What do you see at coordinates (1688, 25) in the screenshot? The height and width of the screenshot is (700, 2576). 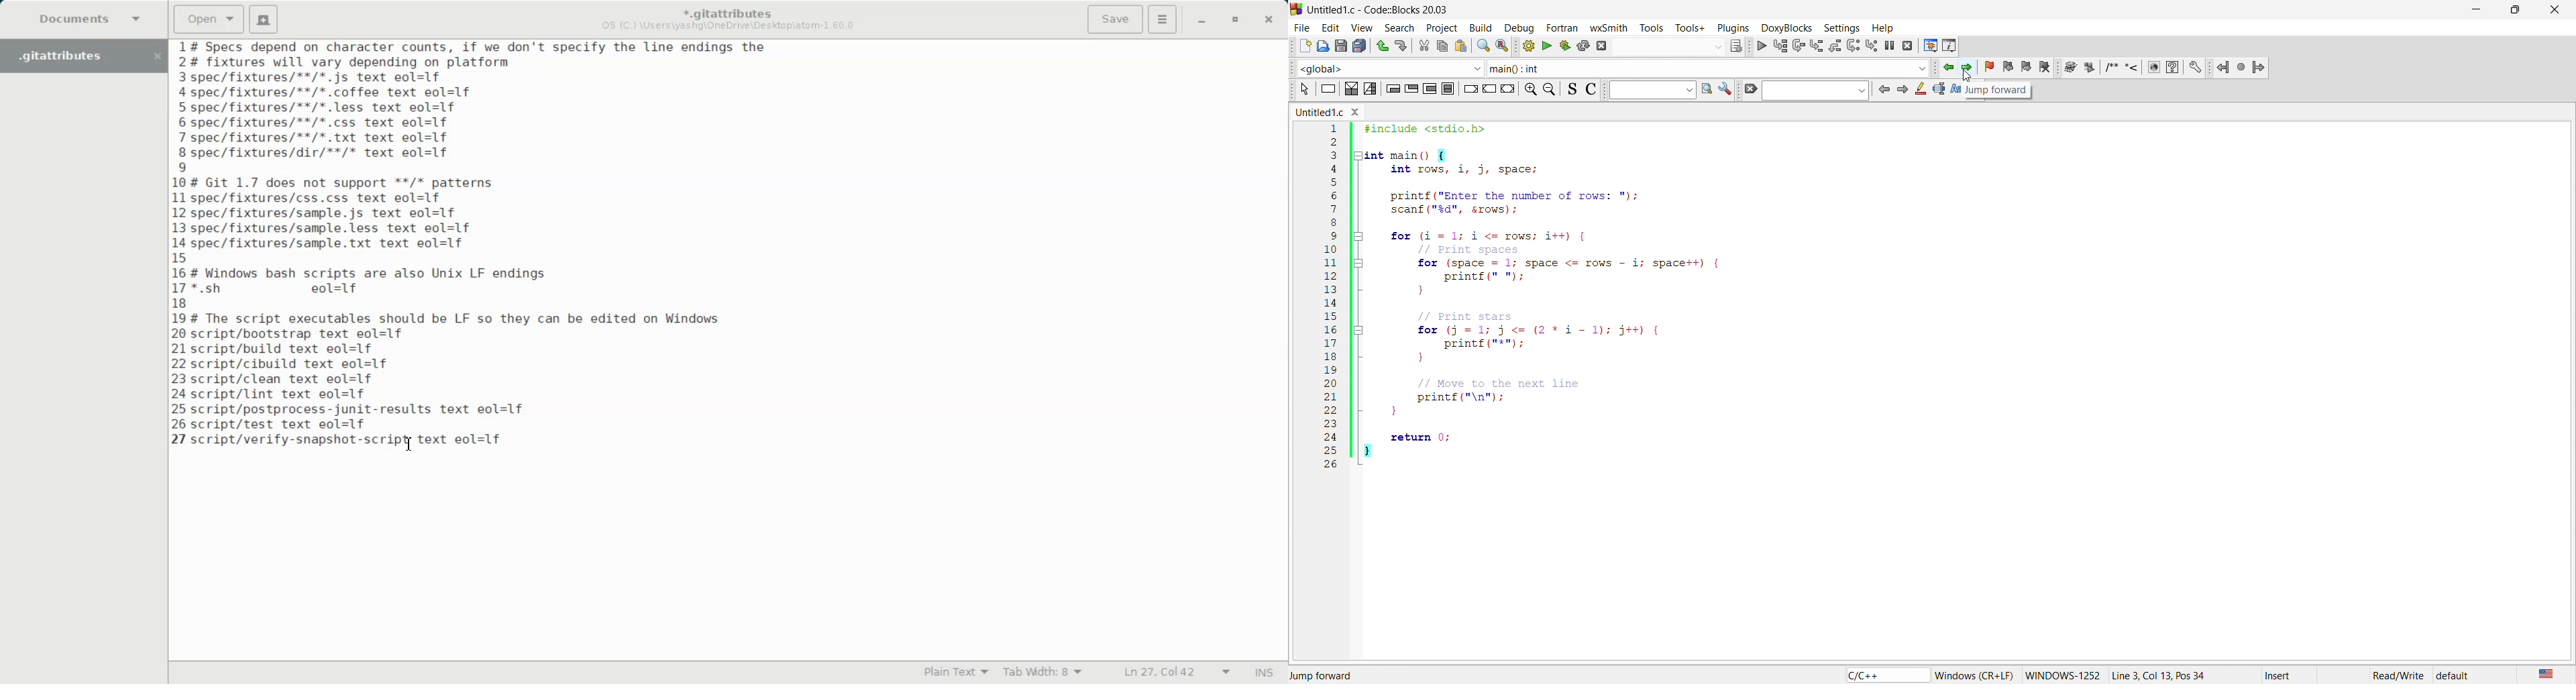 I see `tools+` at bounding box center [1688, 25].